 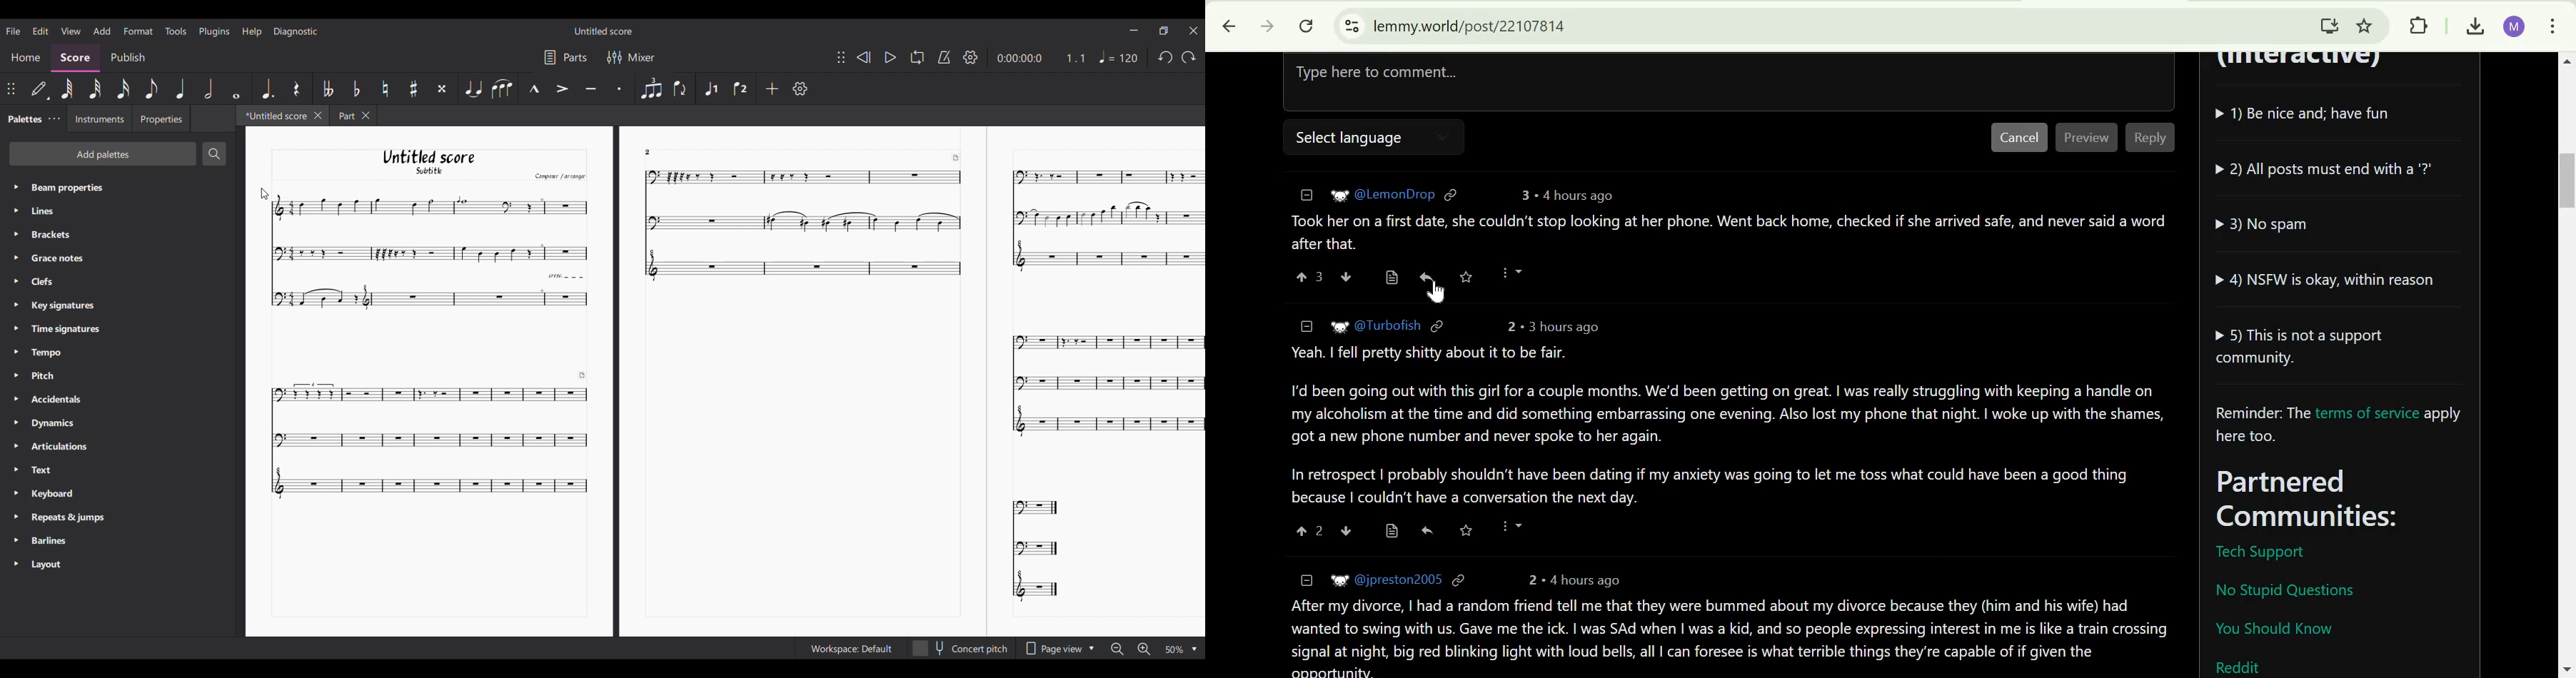 I want to click on , so click(x=18, y=354).